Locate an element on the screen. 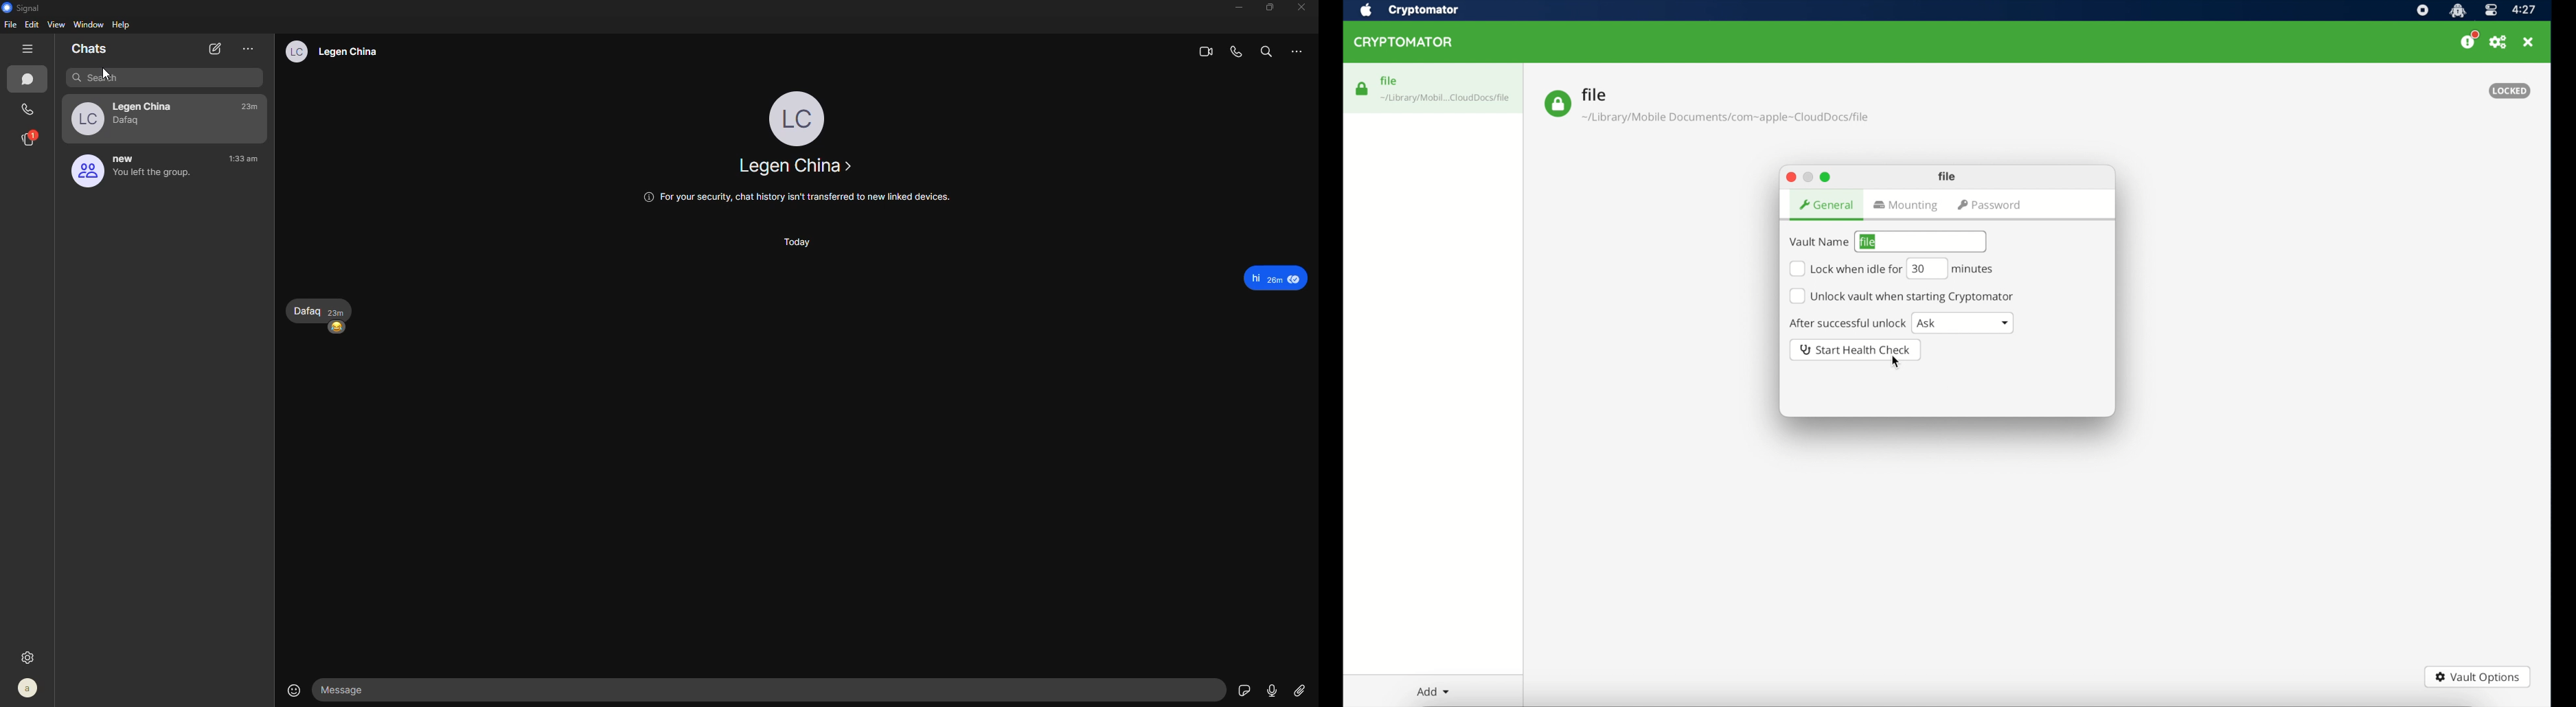 The image size is (2576, 728). emoji is located at coordinates (293, 691).